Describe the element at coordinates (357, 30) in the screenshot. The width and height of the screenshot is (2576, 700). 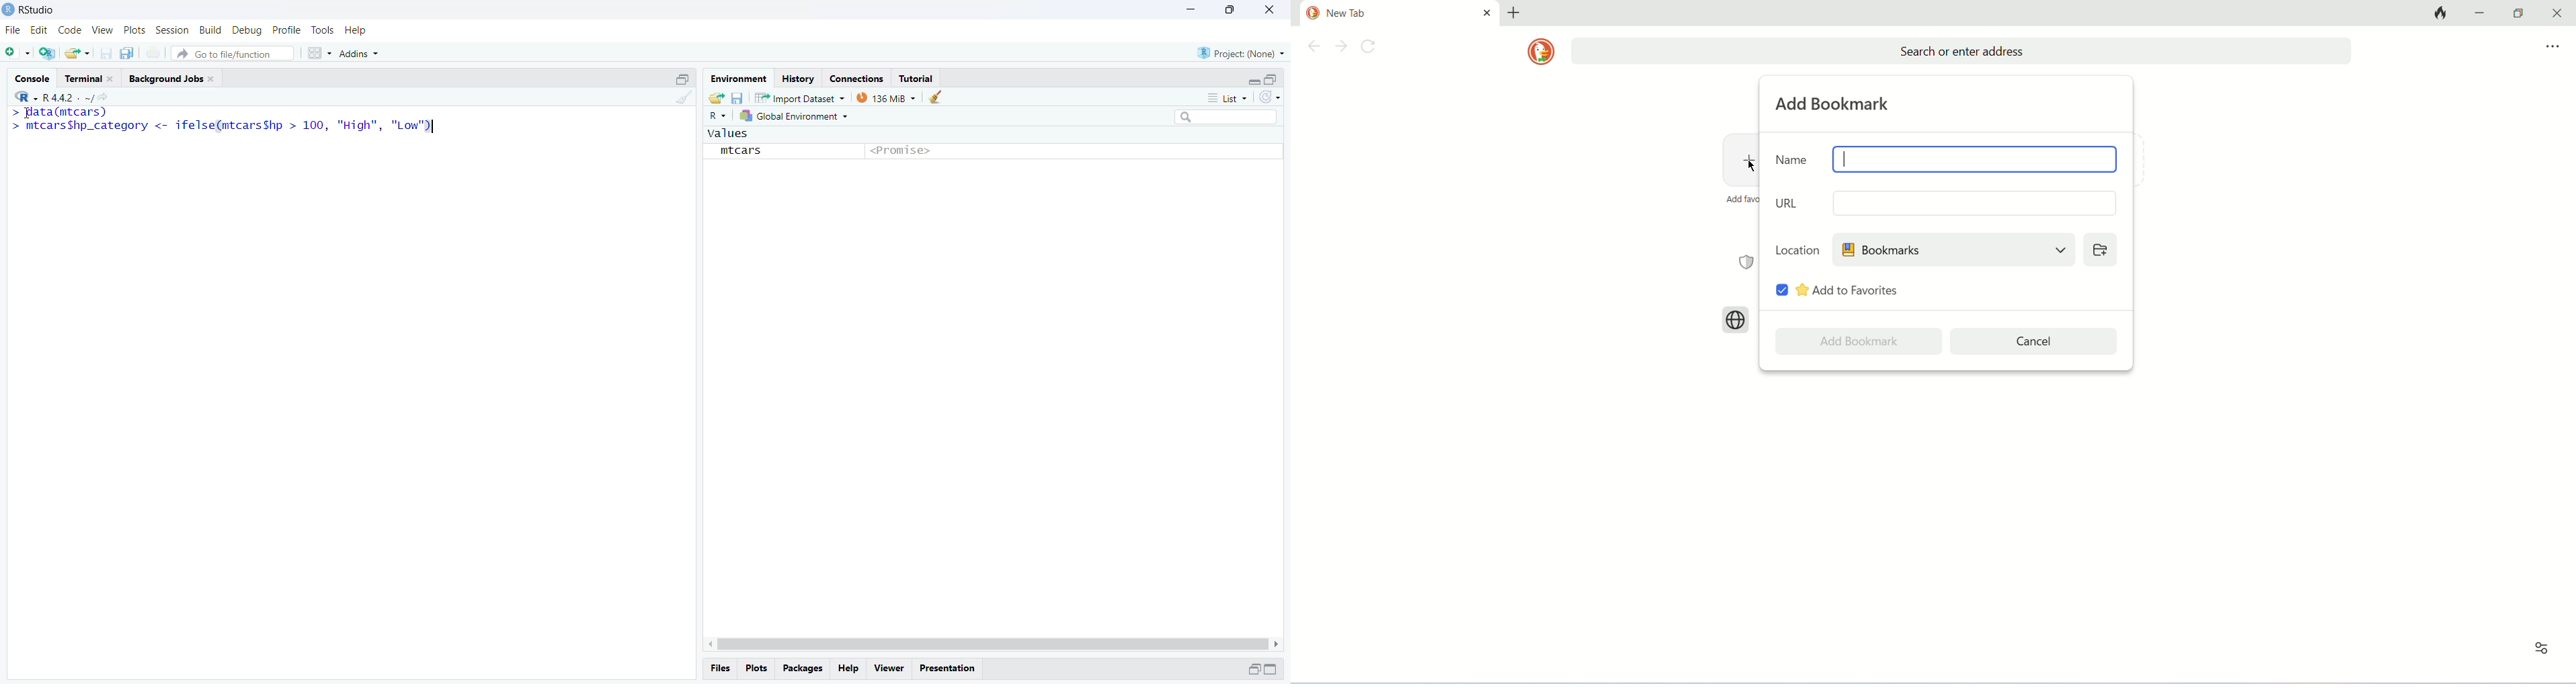
I see `Help` at that location.